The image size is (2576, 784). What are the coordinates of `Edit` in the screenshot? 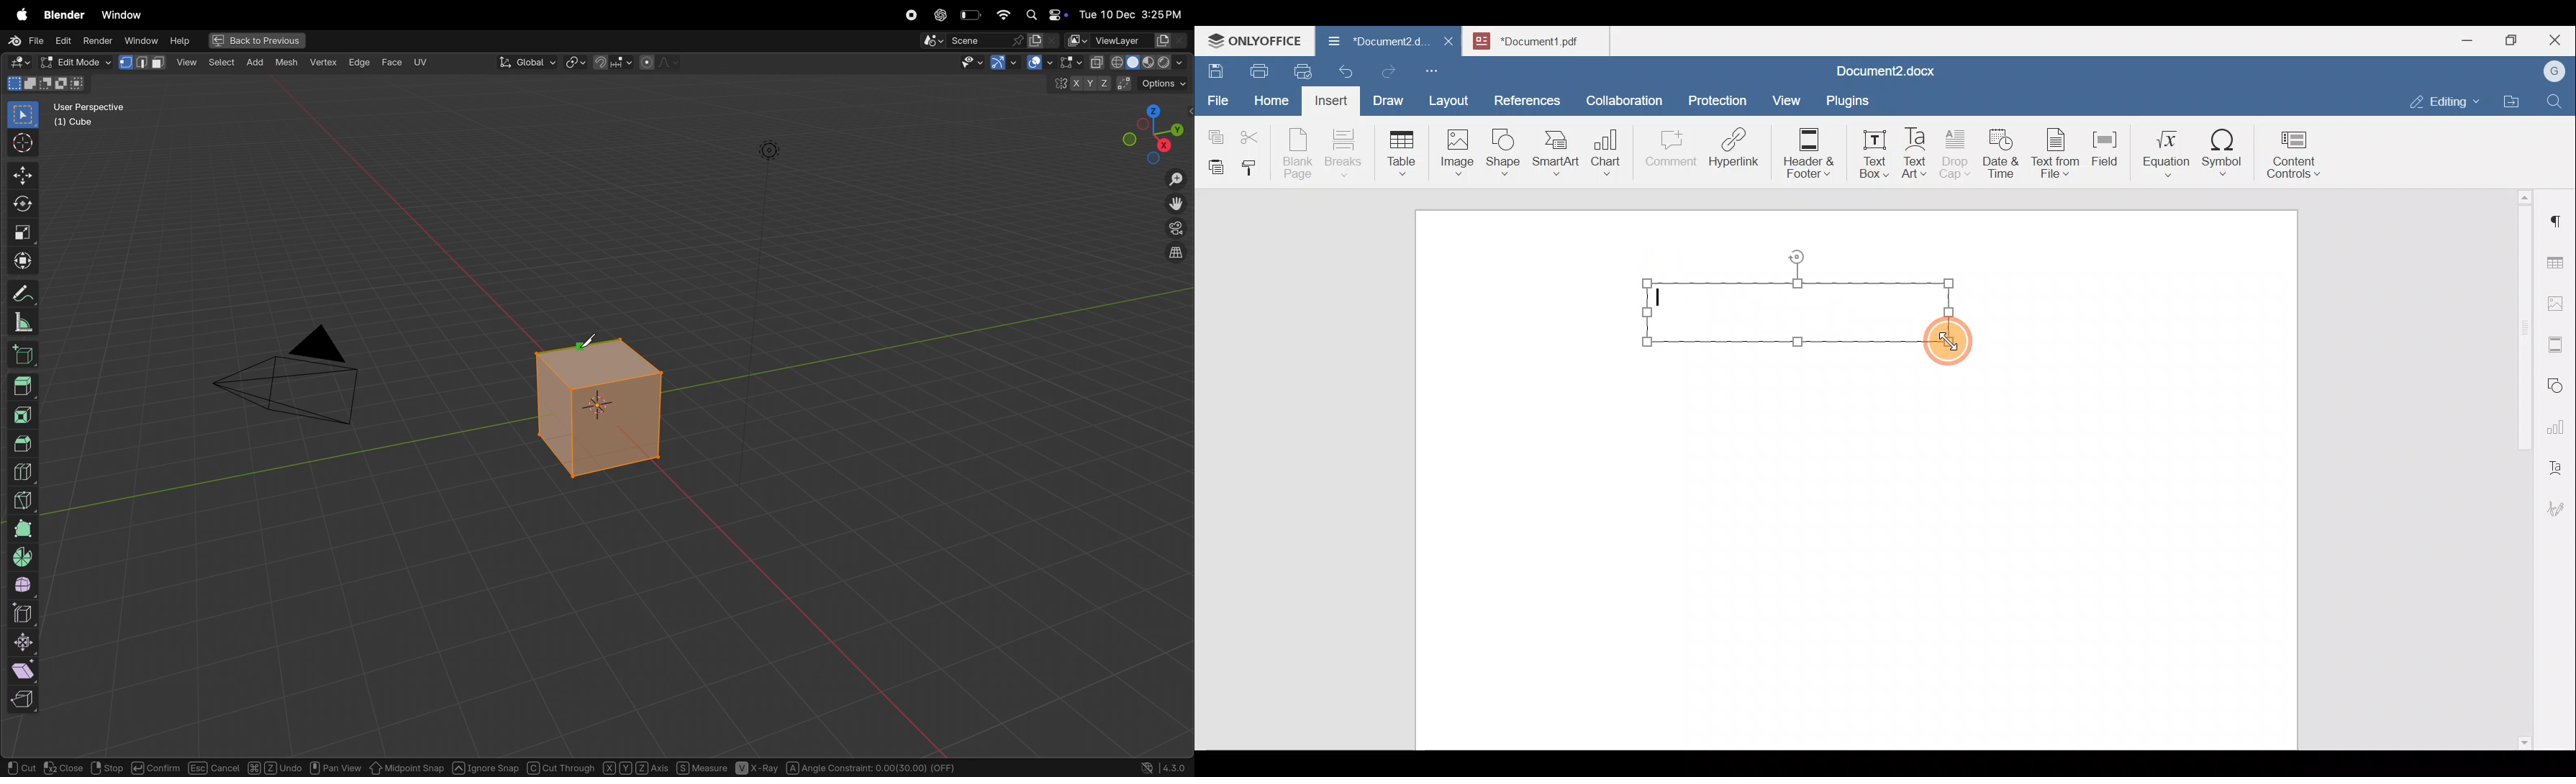 It's located at (64, 40).